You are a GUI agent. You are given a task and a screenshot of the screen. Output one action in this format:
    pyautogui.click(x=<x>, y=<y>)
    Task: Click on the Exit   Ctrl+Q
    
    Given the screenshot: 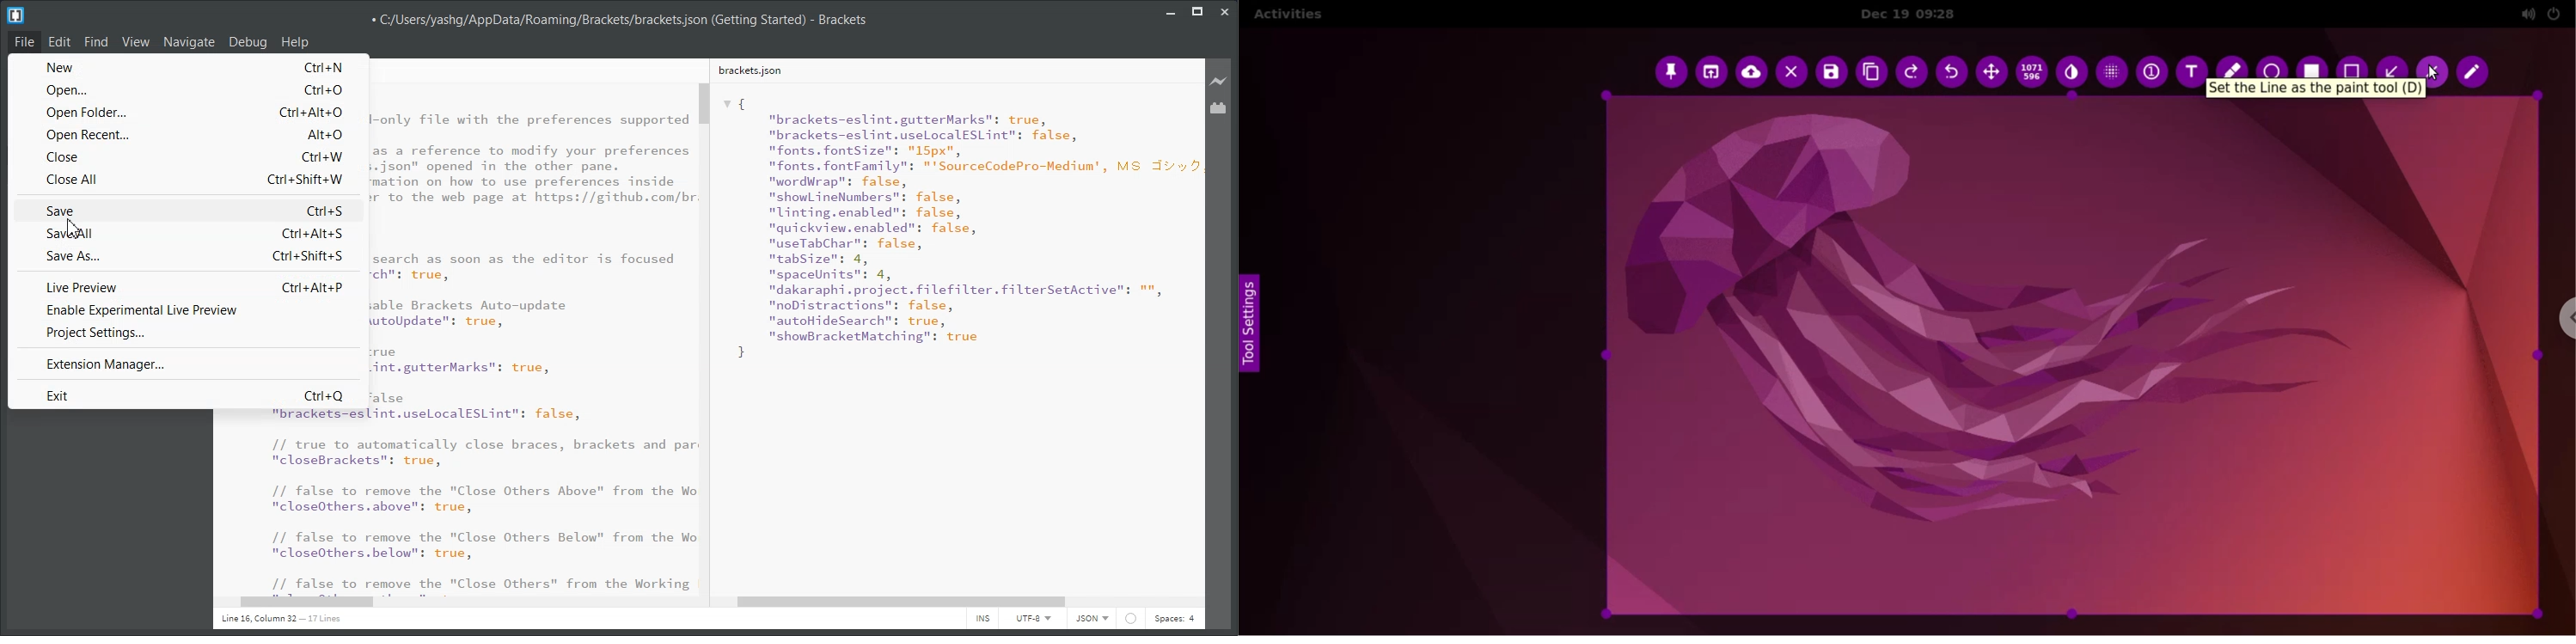 What is the action you would take?
    pyautogui.click(x=191, y=393)
    